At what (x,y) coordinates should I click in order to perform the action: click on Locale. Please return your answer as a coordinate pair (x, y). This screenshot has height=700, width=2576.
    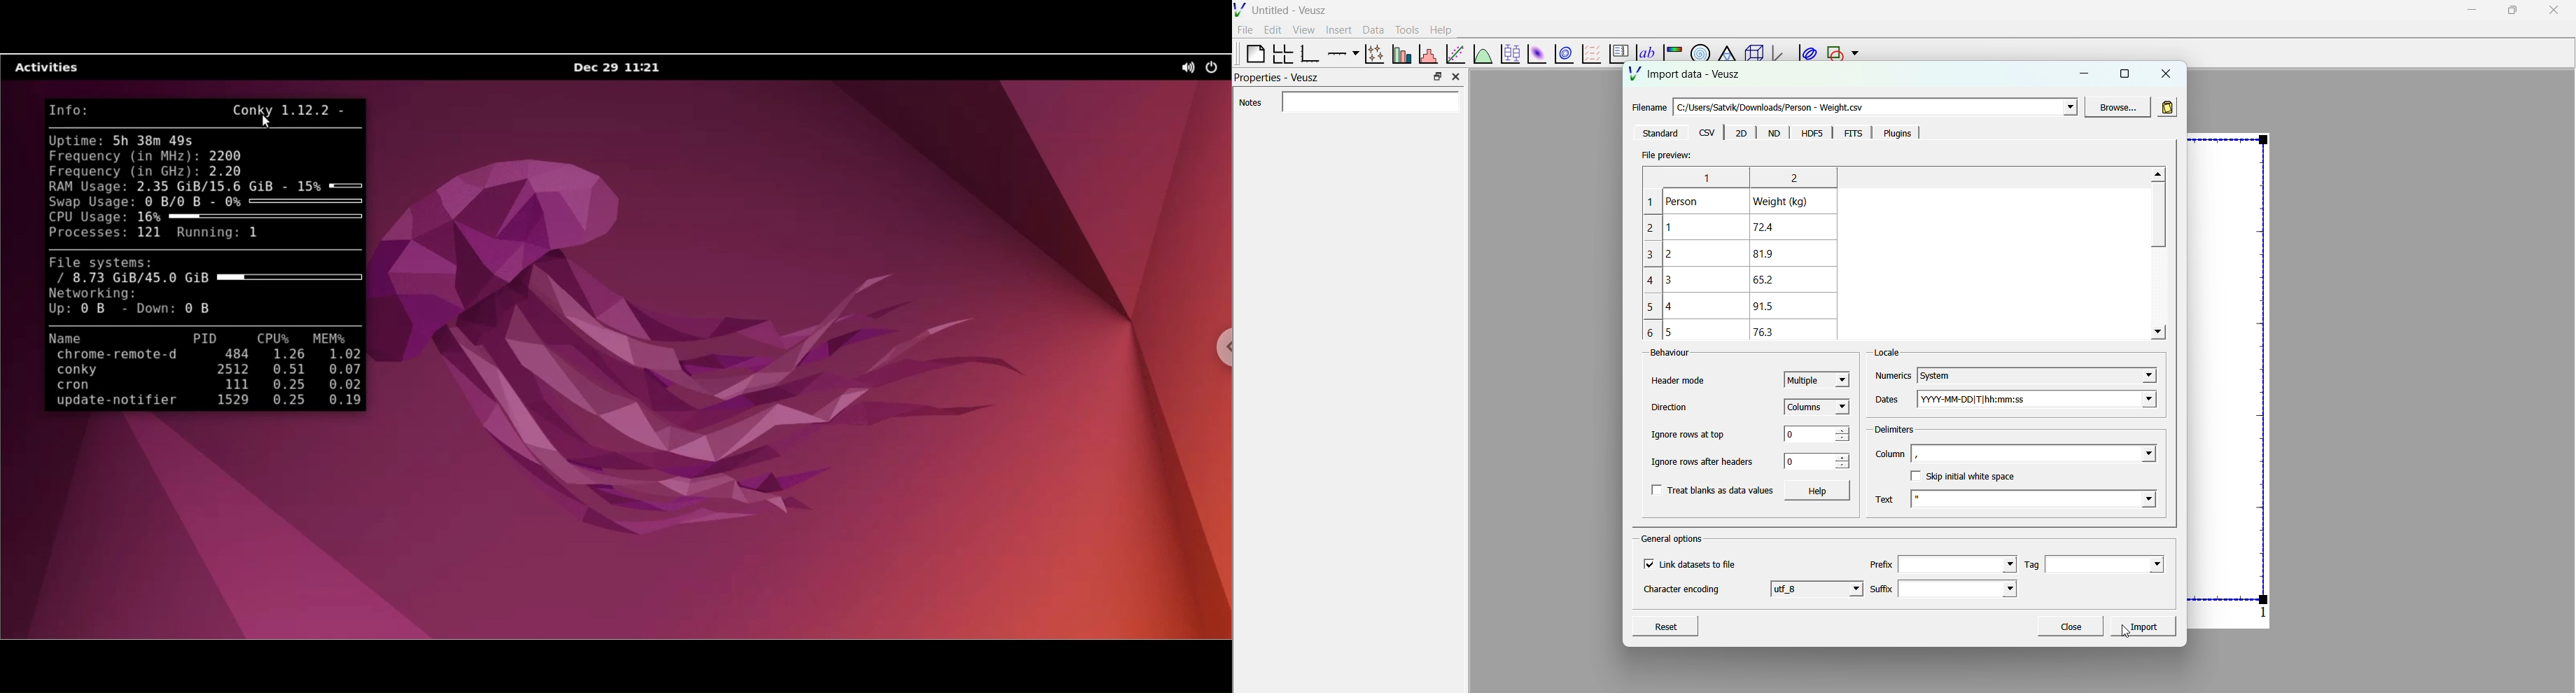
    Looking at the image, I should click on (1889, 349).